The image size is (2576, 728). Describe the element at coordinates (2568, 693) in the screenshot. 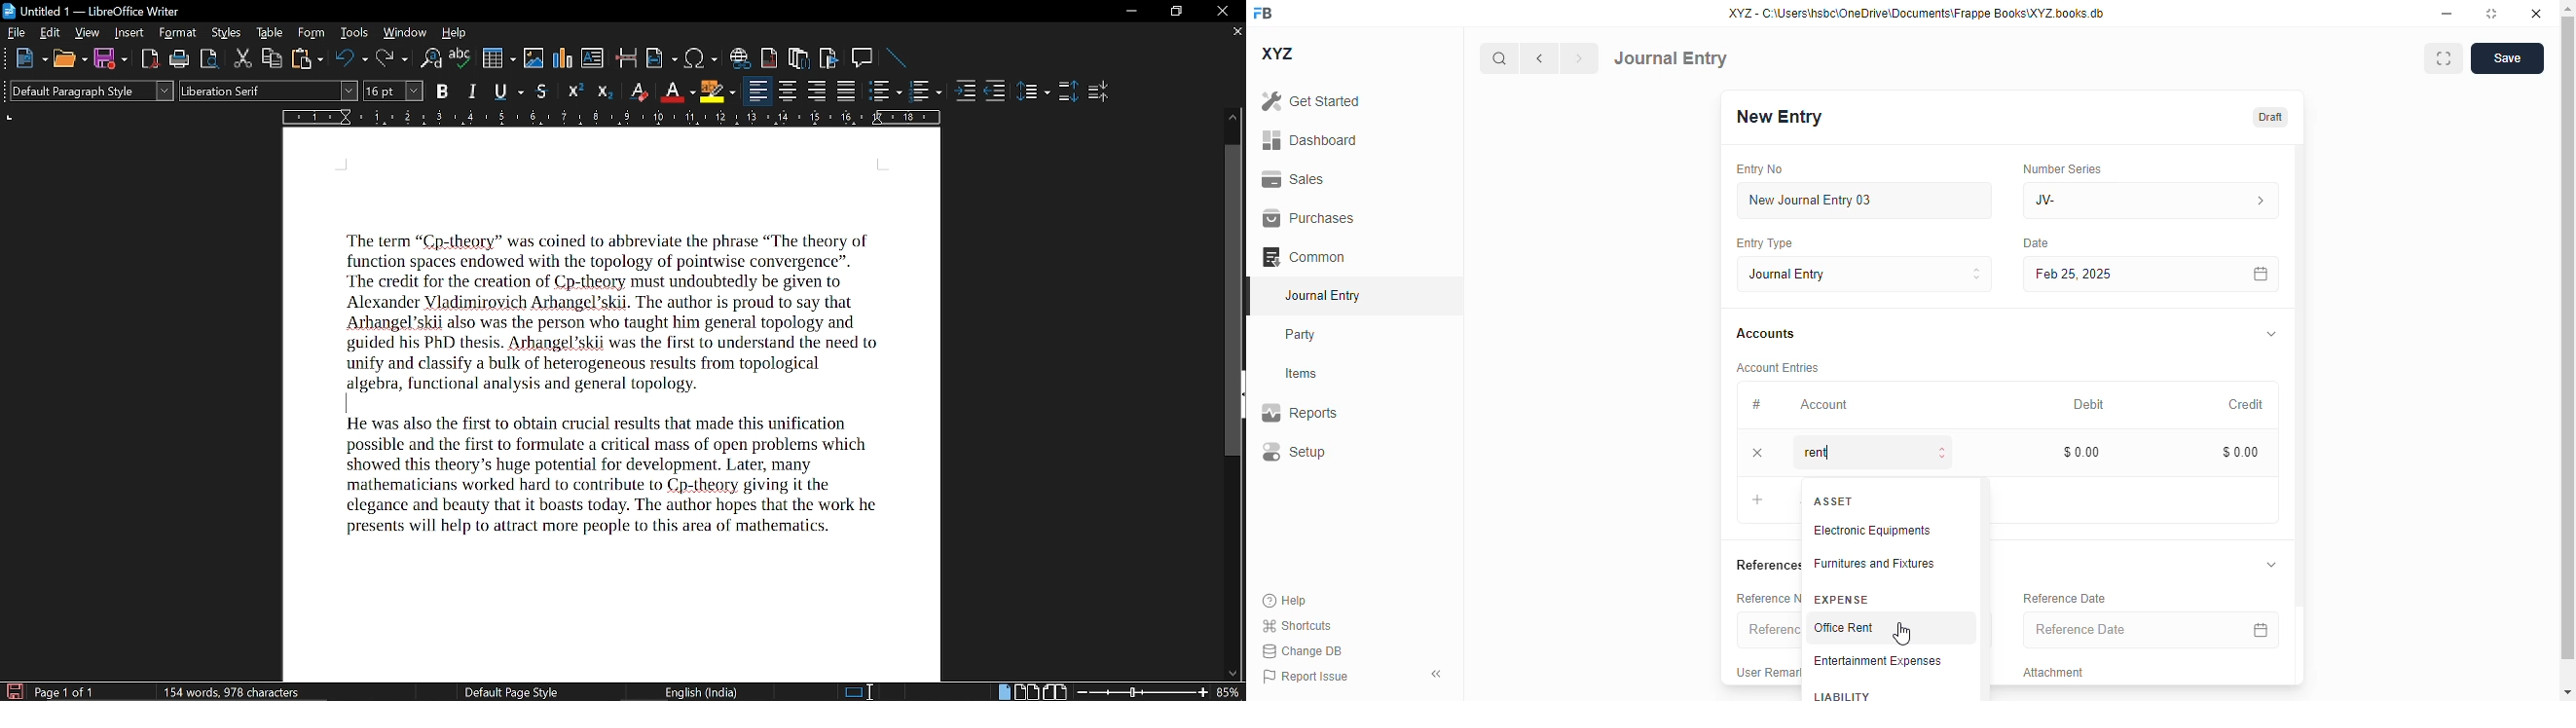

I see `scroll down` at that location.